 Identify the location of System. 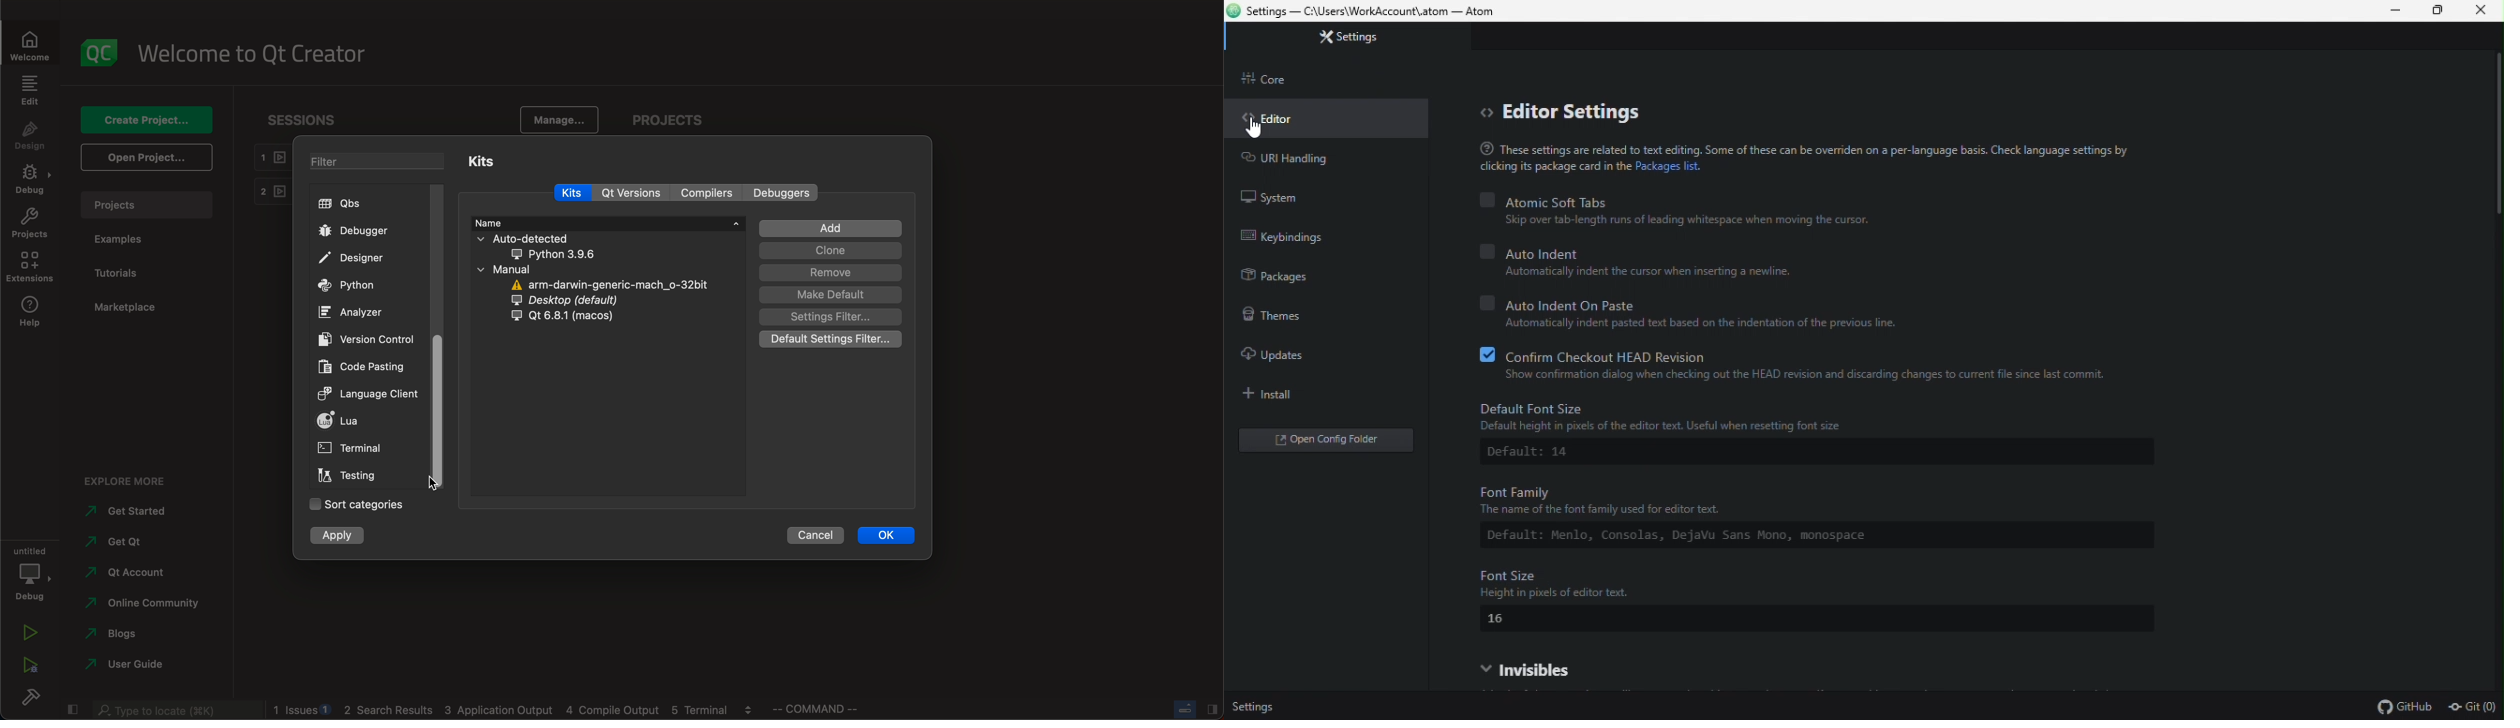
(1278, 193).